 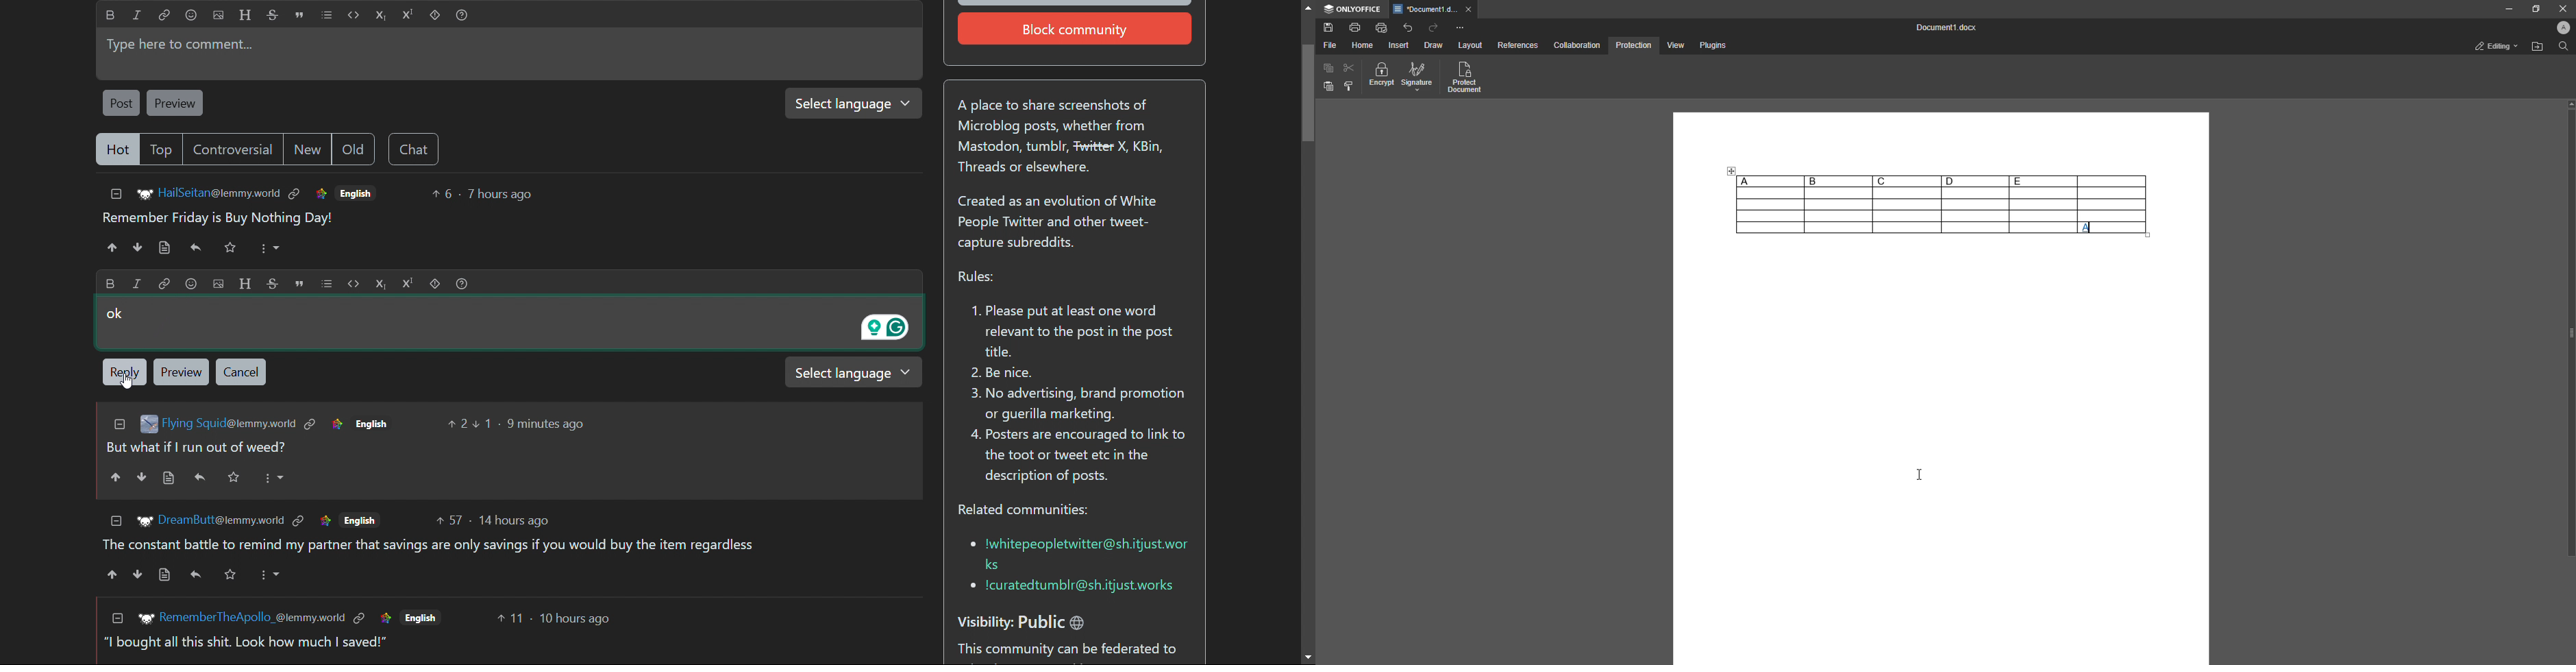 What do you see at coordinates (465, 282) in the screenshot?
I see `help` at bounding box center [465, 282].